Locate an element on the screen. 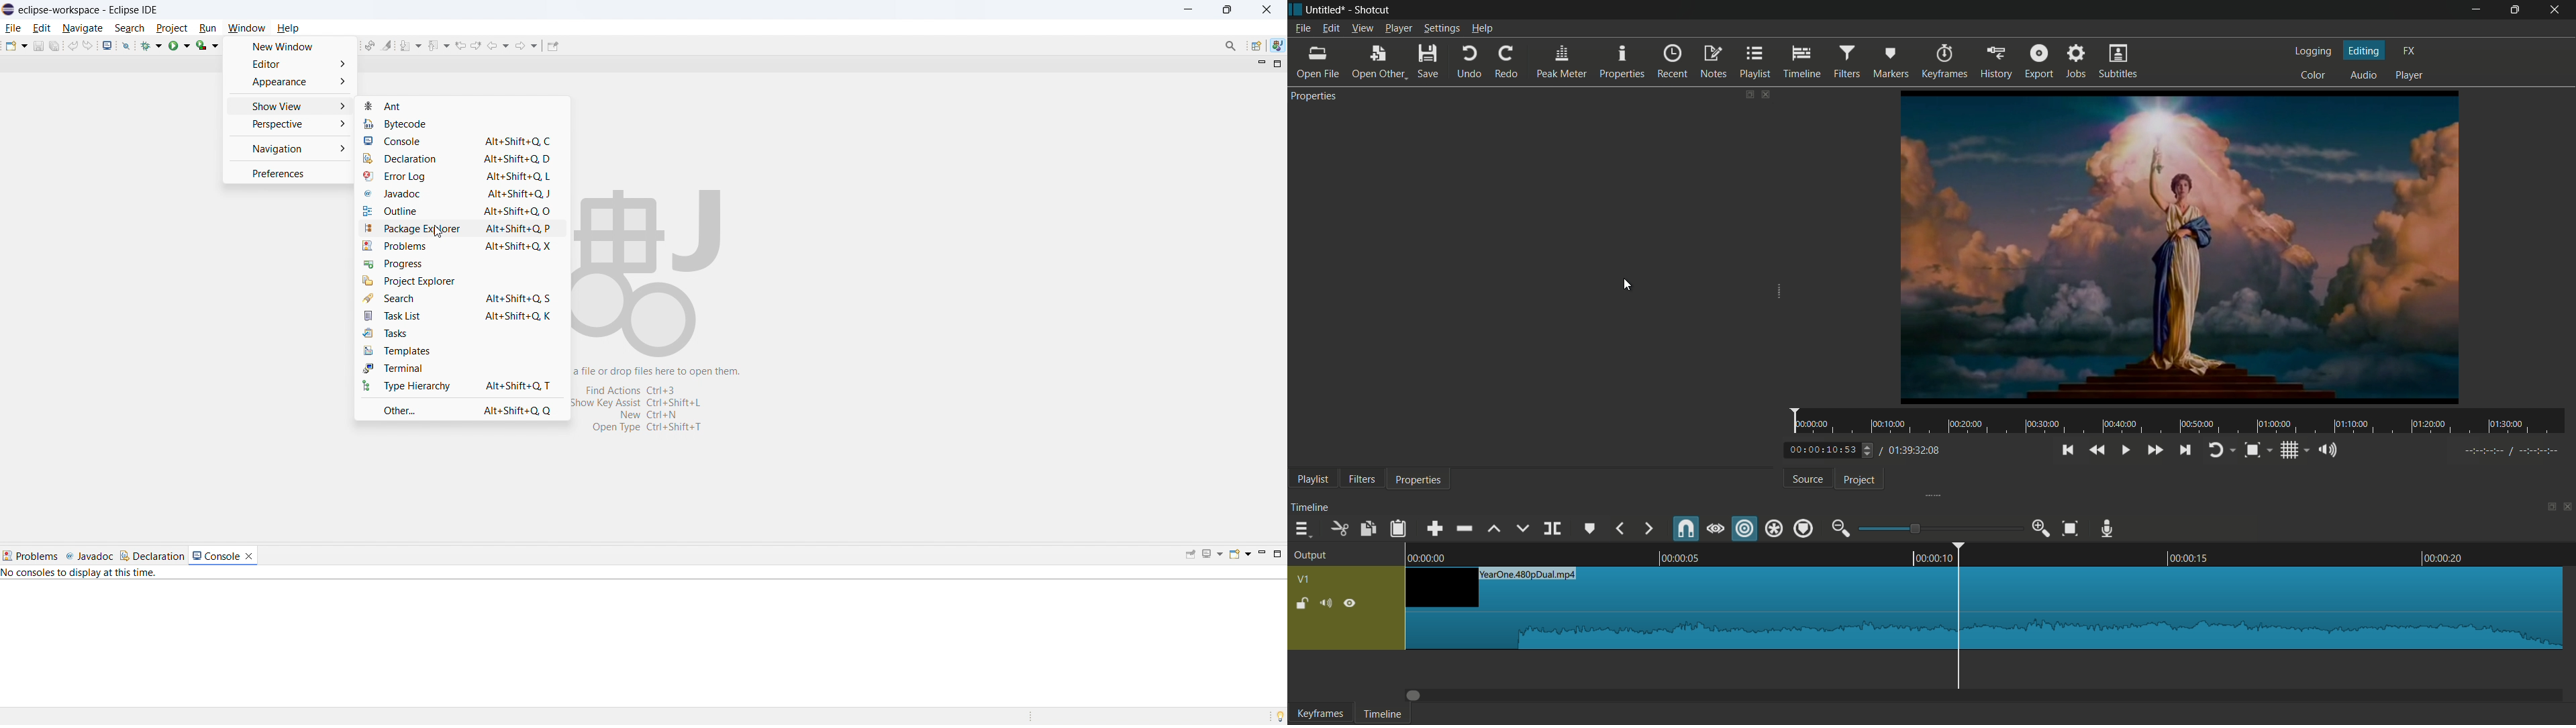  current time is located at coordinates (1834, 449).